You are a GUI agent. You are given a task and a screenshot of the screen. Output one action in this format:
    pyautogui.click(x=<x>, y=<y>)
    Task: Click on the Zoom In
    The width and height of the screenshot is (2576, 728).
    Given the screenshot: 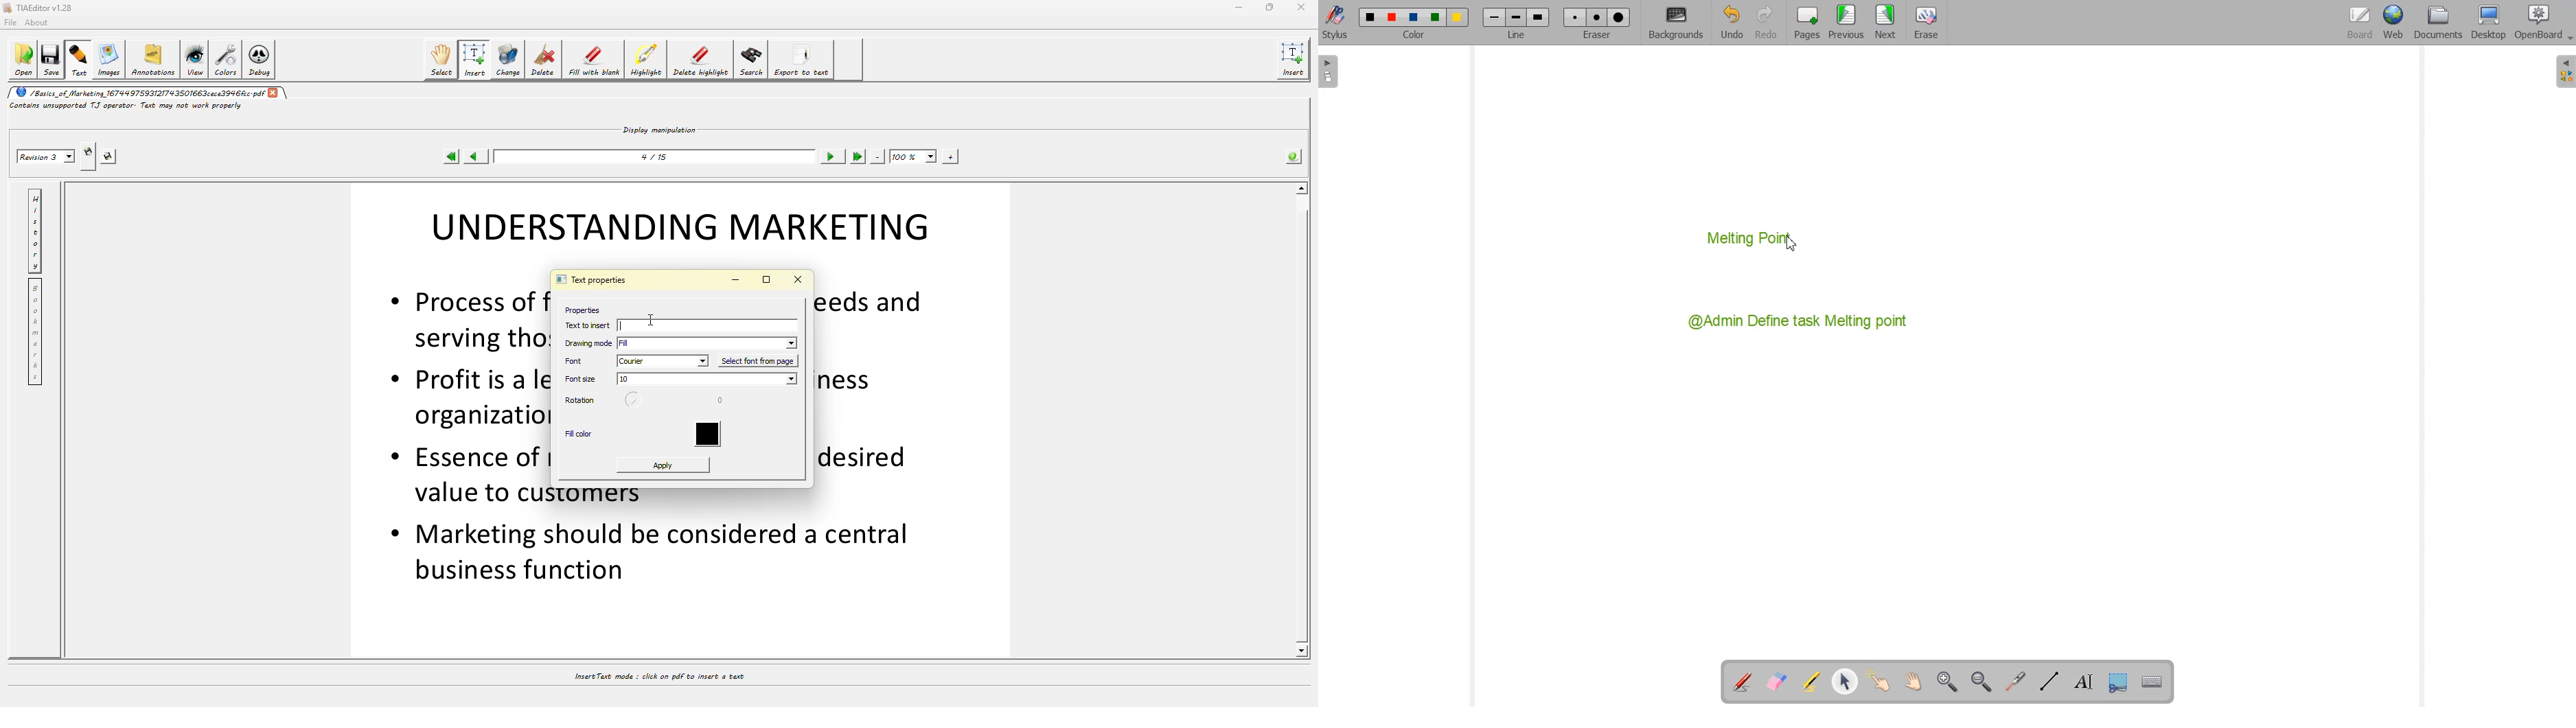 What is the action you would take?
    pyautogui.click(x=1949, y=682)
    